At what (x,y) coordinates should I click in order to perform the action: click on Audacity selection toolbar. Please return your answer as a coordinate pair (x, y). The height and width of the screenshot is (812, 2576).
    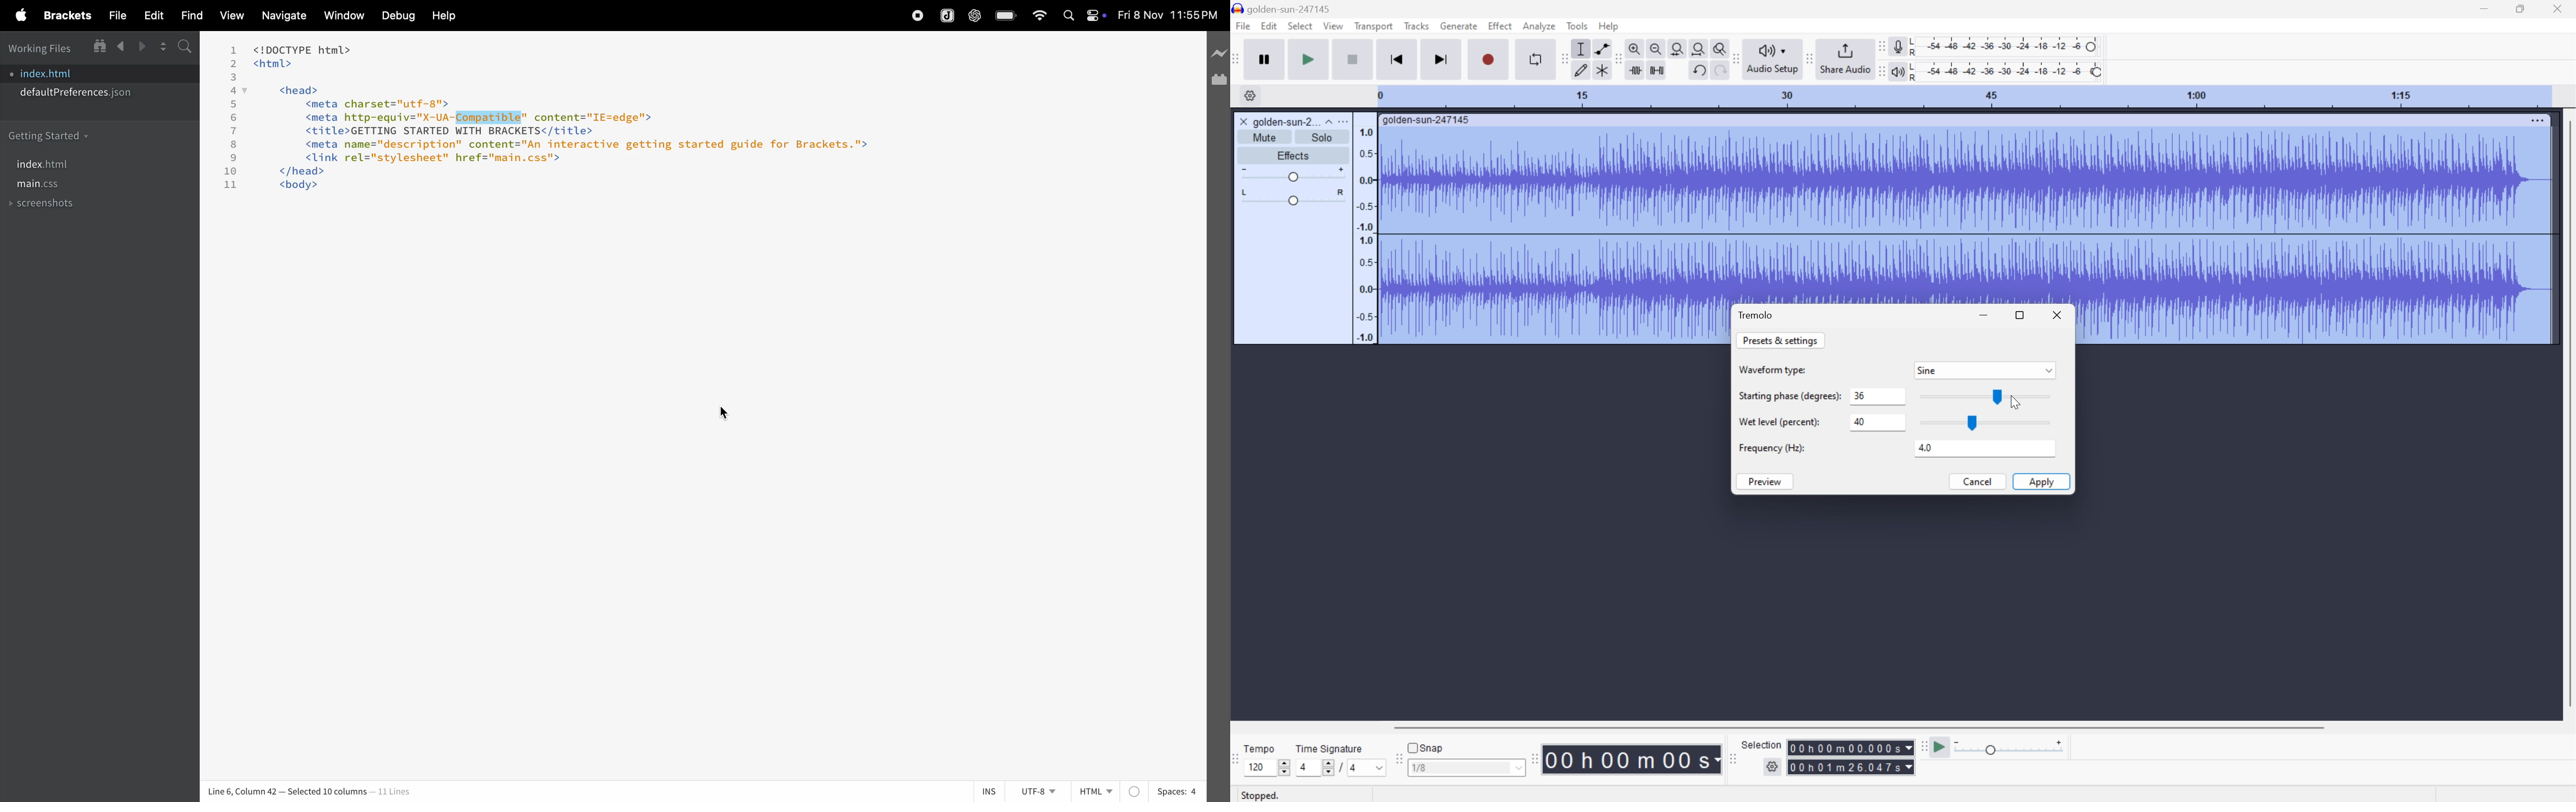
    Looking at the image, I should click on (1732, 762).